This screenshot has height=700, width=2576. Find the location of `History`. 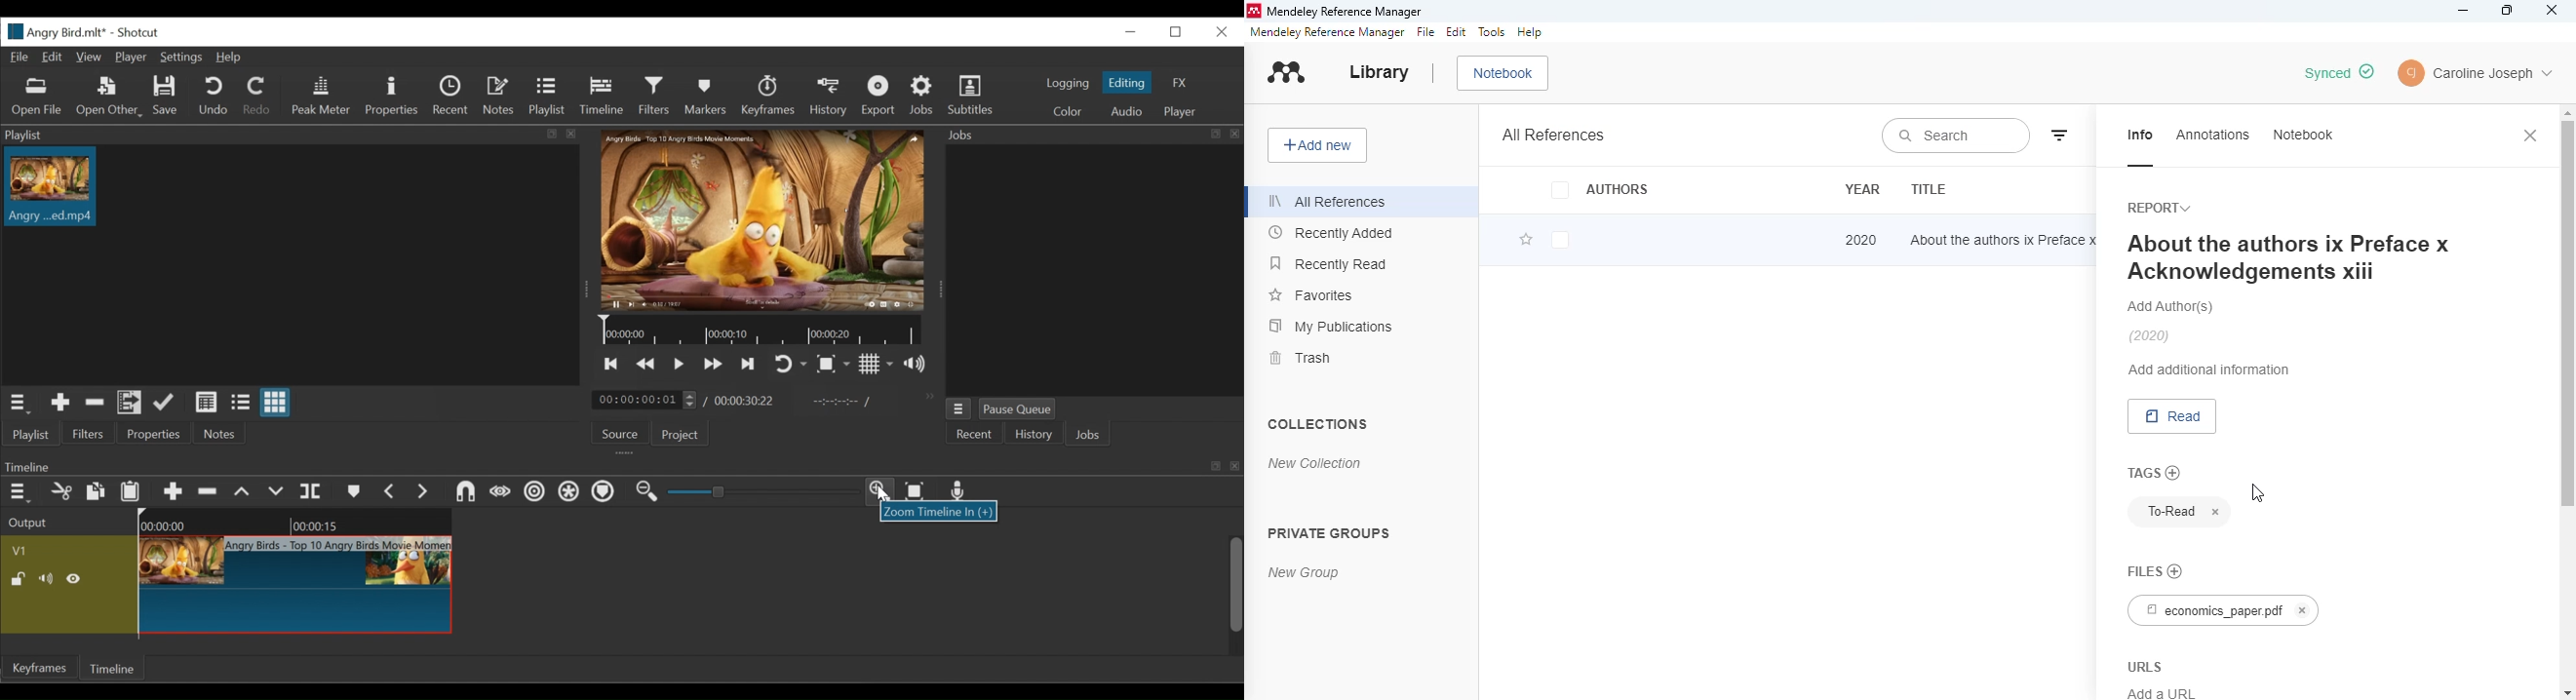

History is located at coordinates (830, 97).